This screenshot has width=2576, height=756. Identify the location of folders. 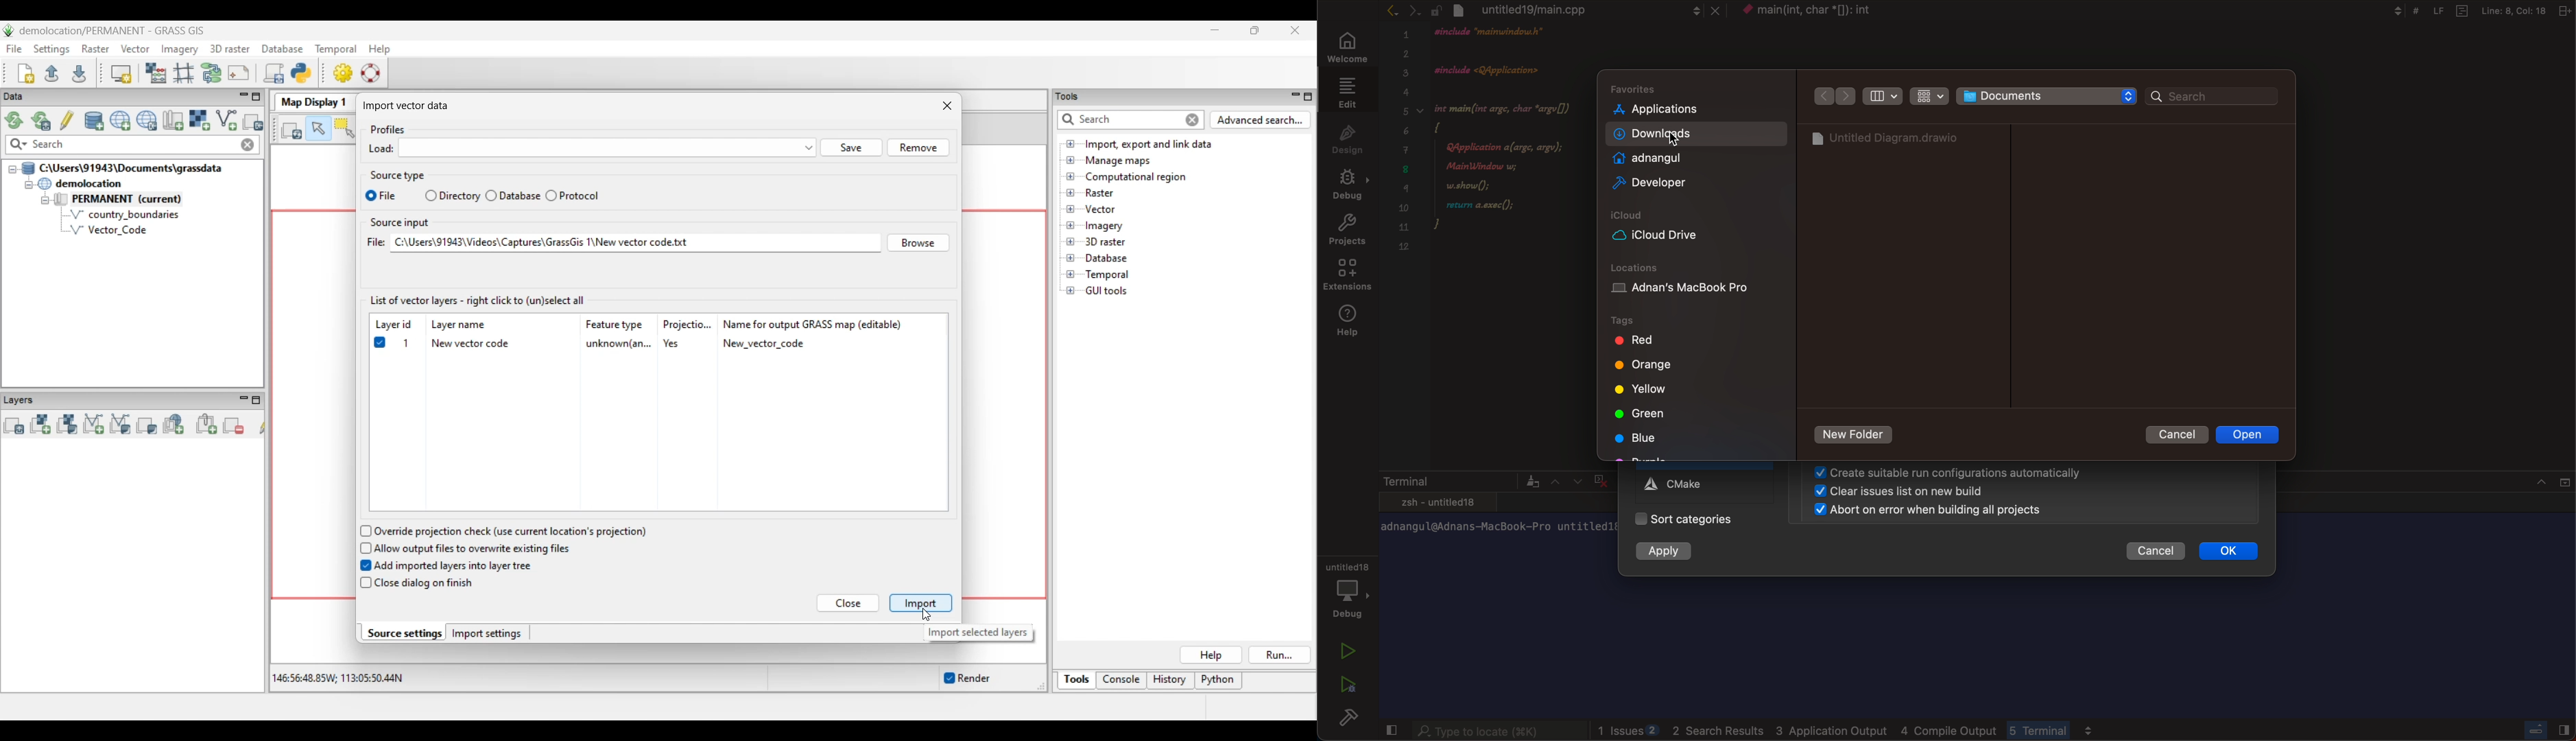
(1698, 138).